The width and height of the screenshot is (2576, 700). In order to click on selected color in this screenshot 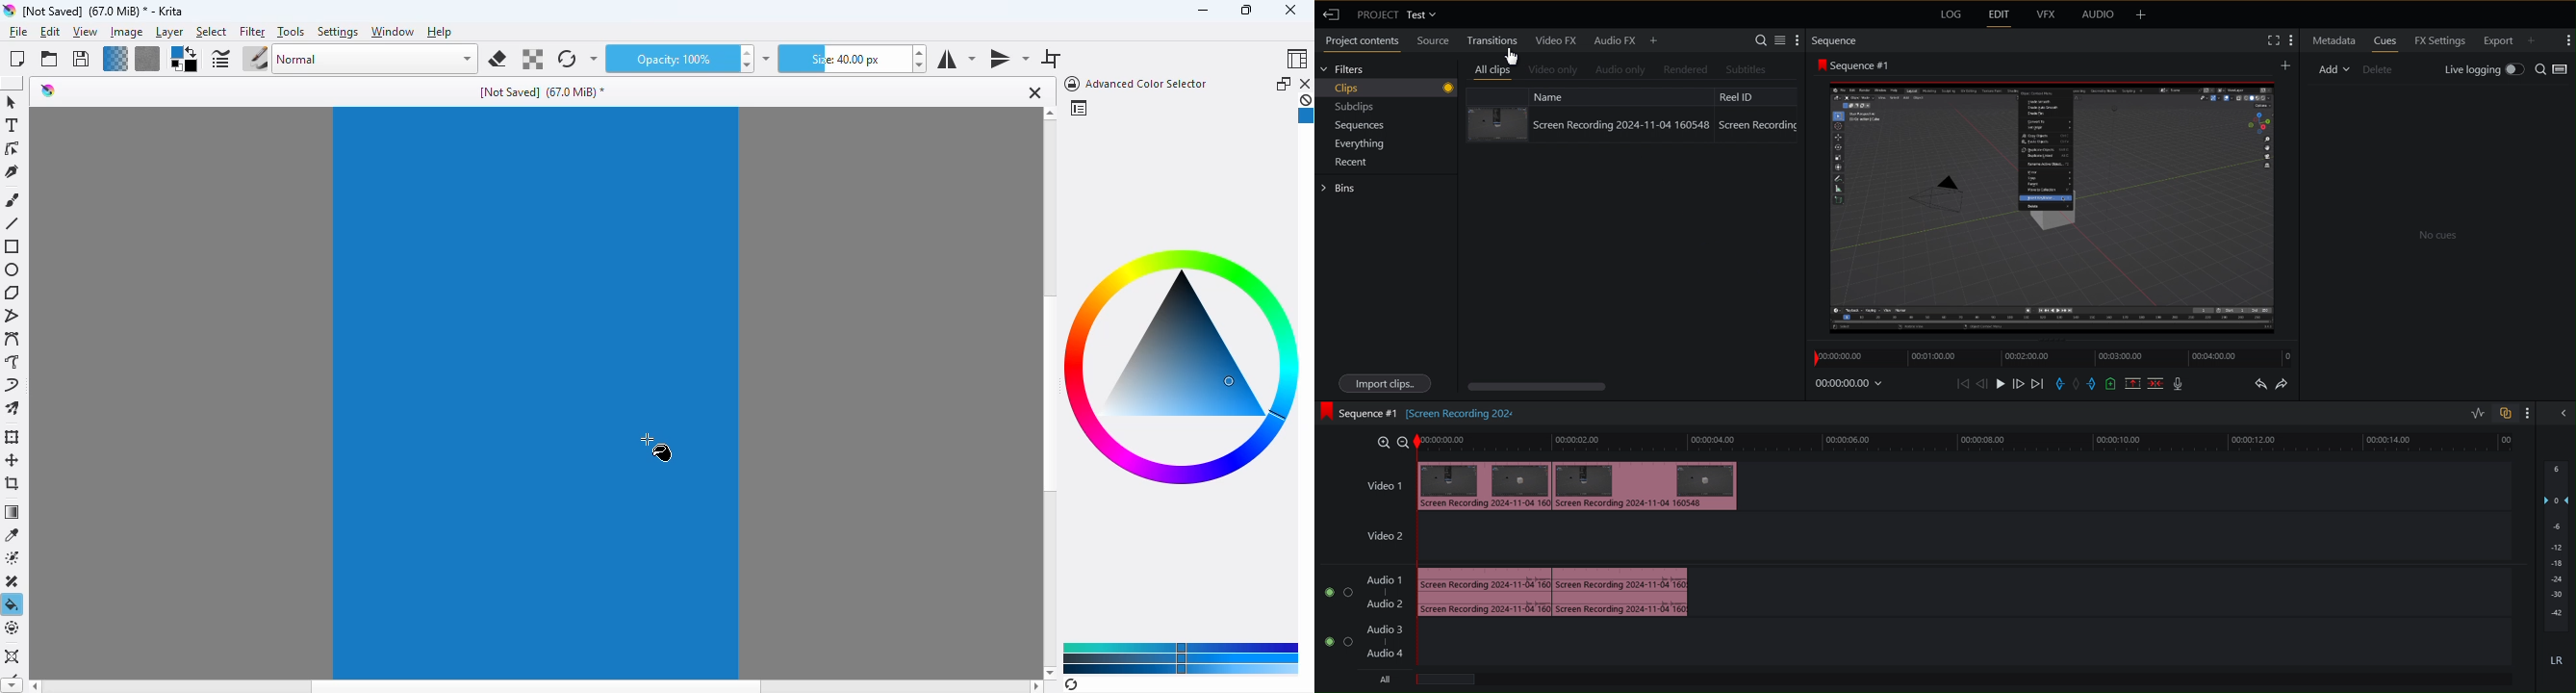, I will do `click(1306, 117)`.